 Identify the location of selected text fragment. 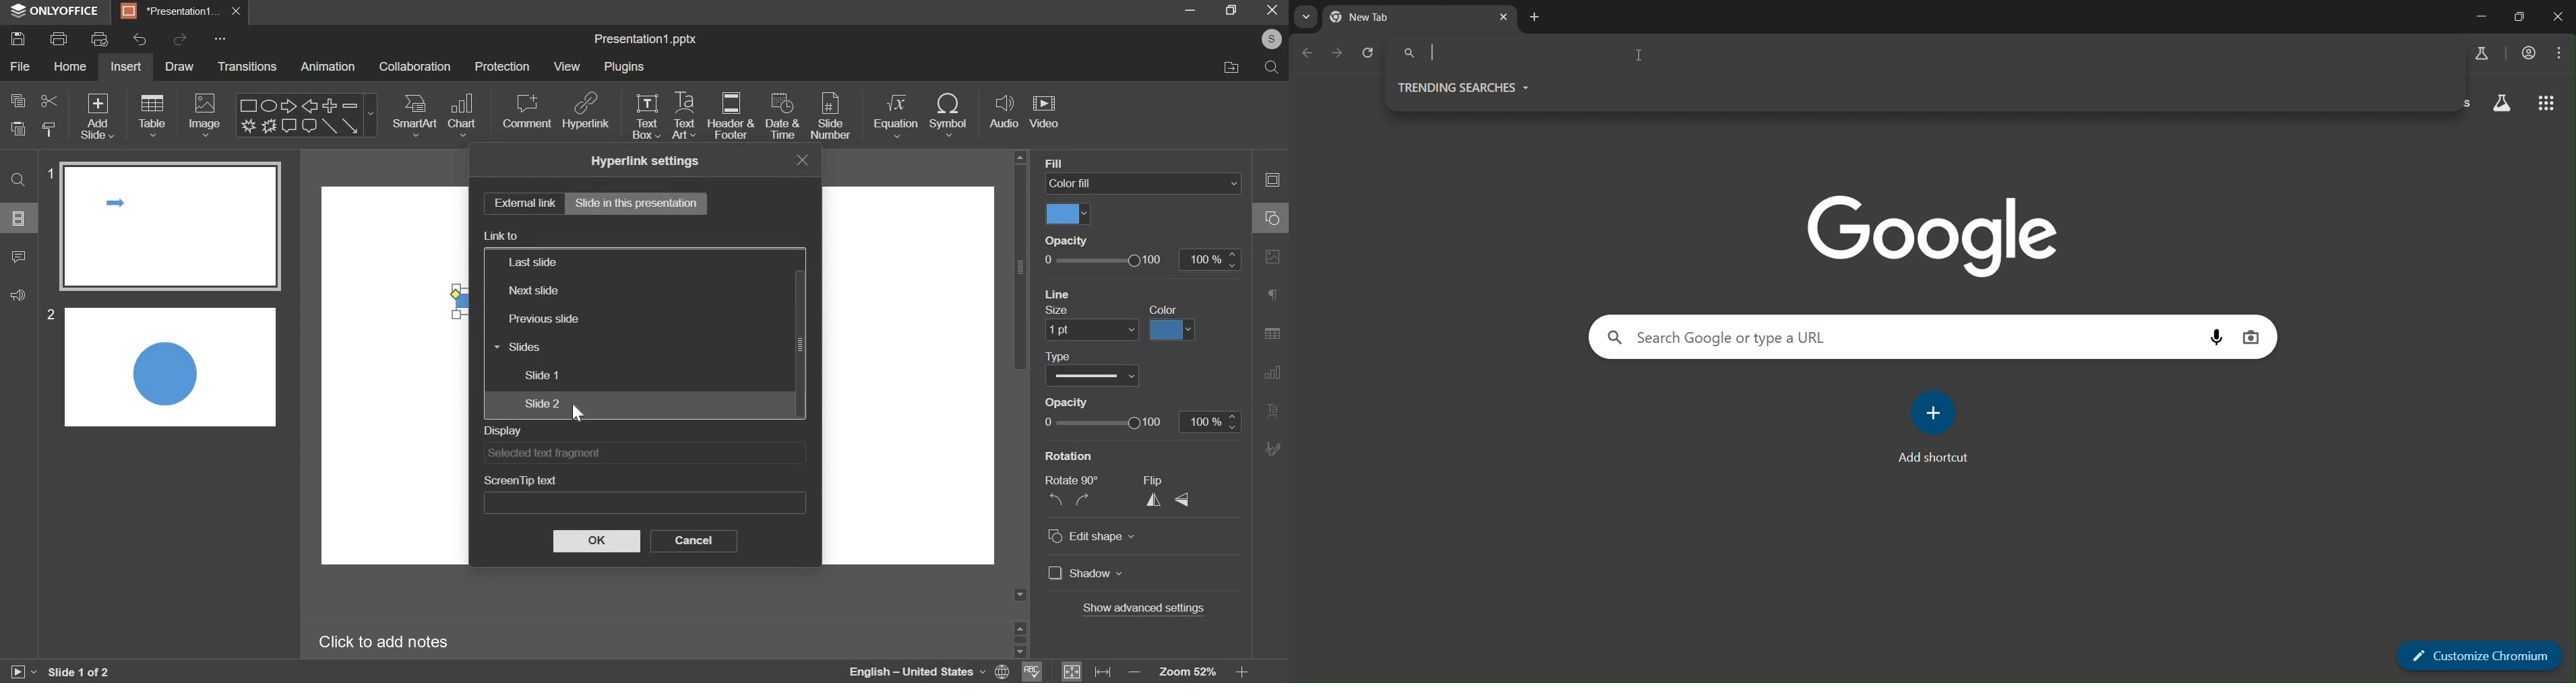
(592, 453).